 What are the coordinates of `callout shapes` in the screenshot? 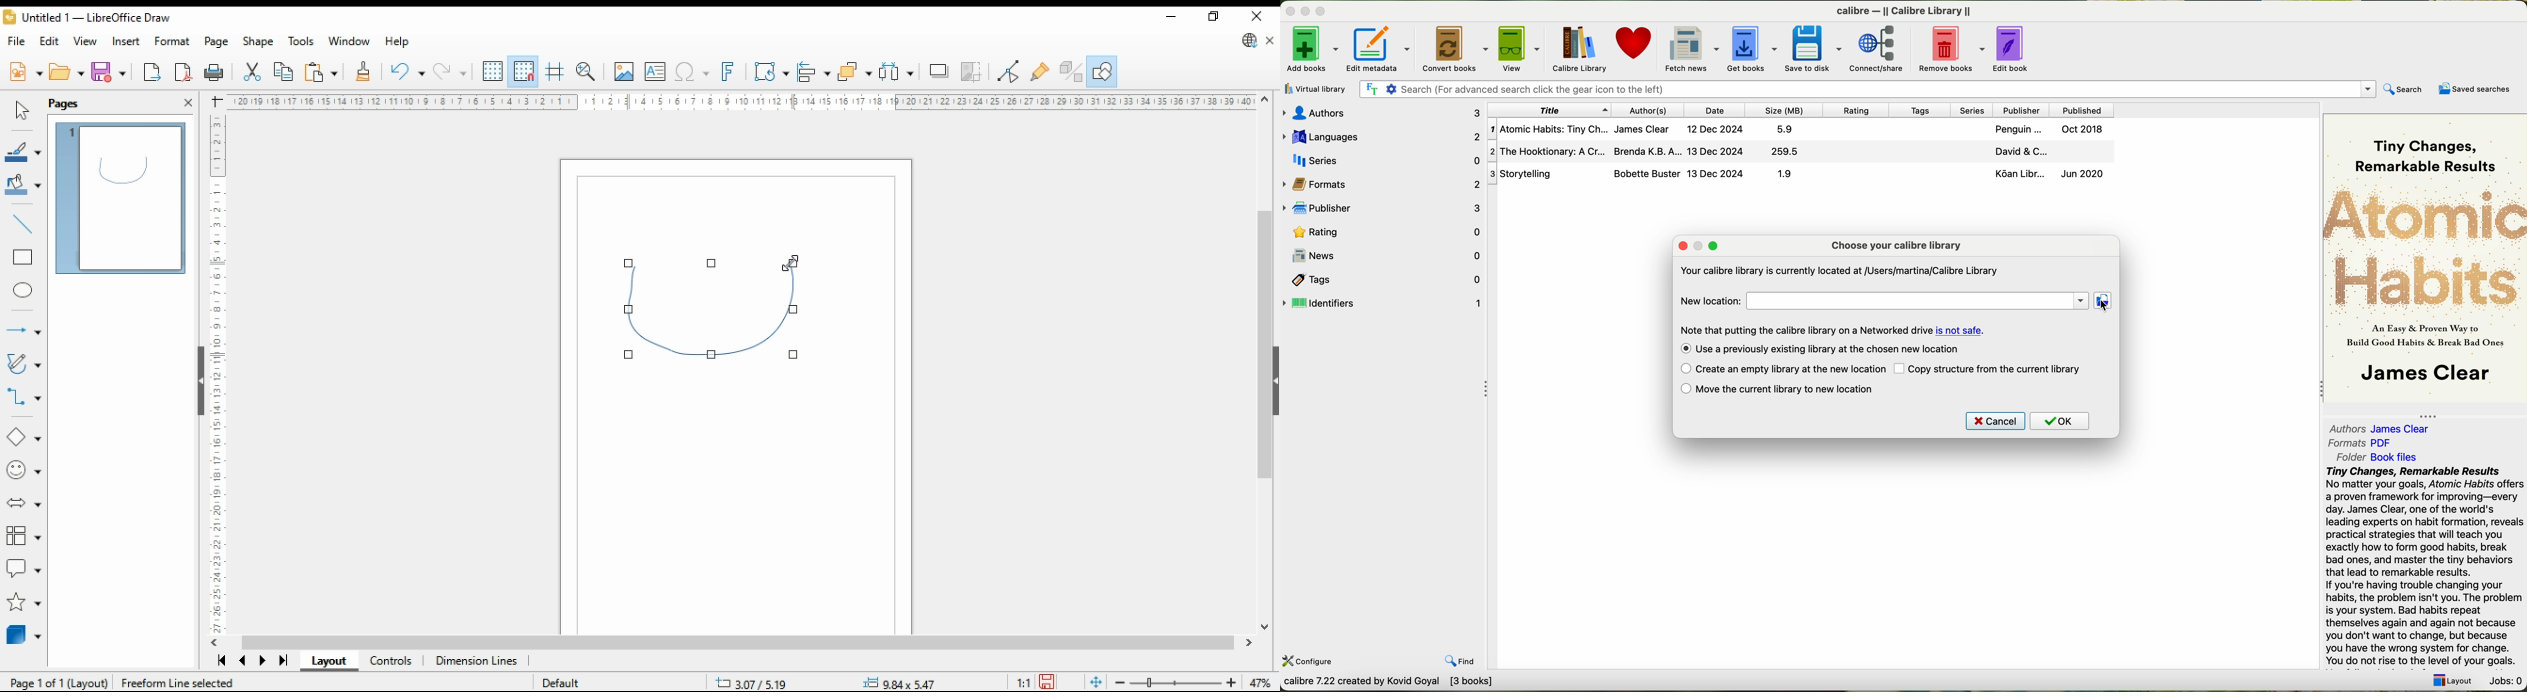 It's located at (23, 569).